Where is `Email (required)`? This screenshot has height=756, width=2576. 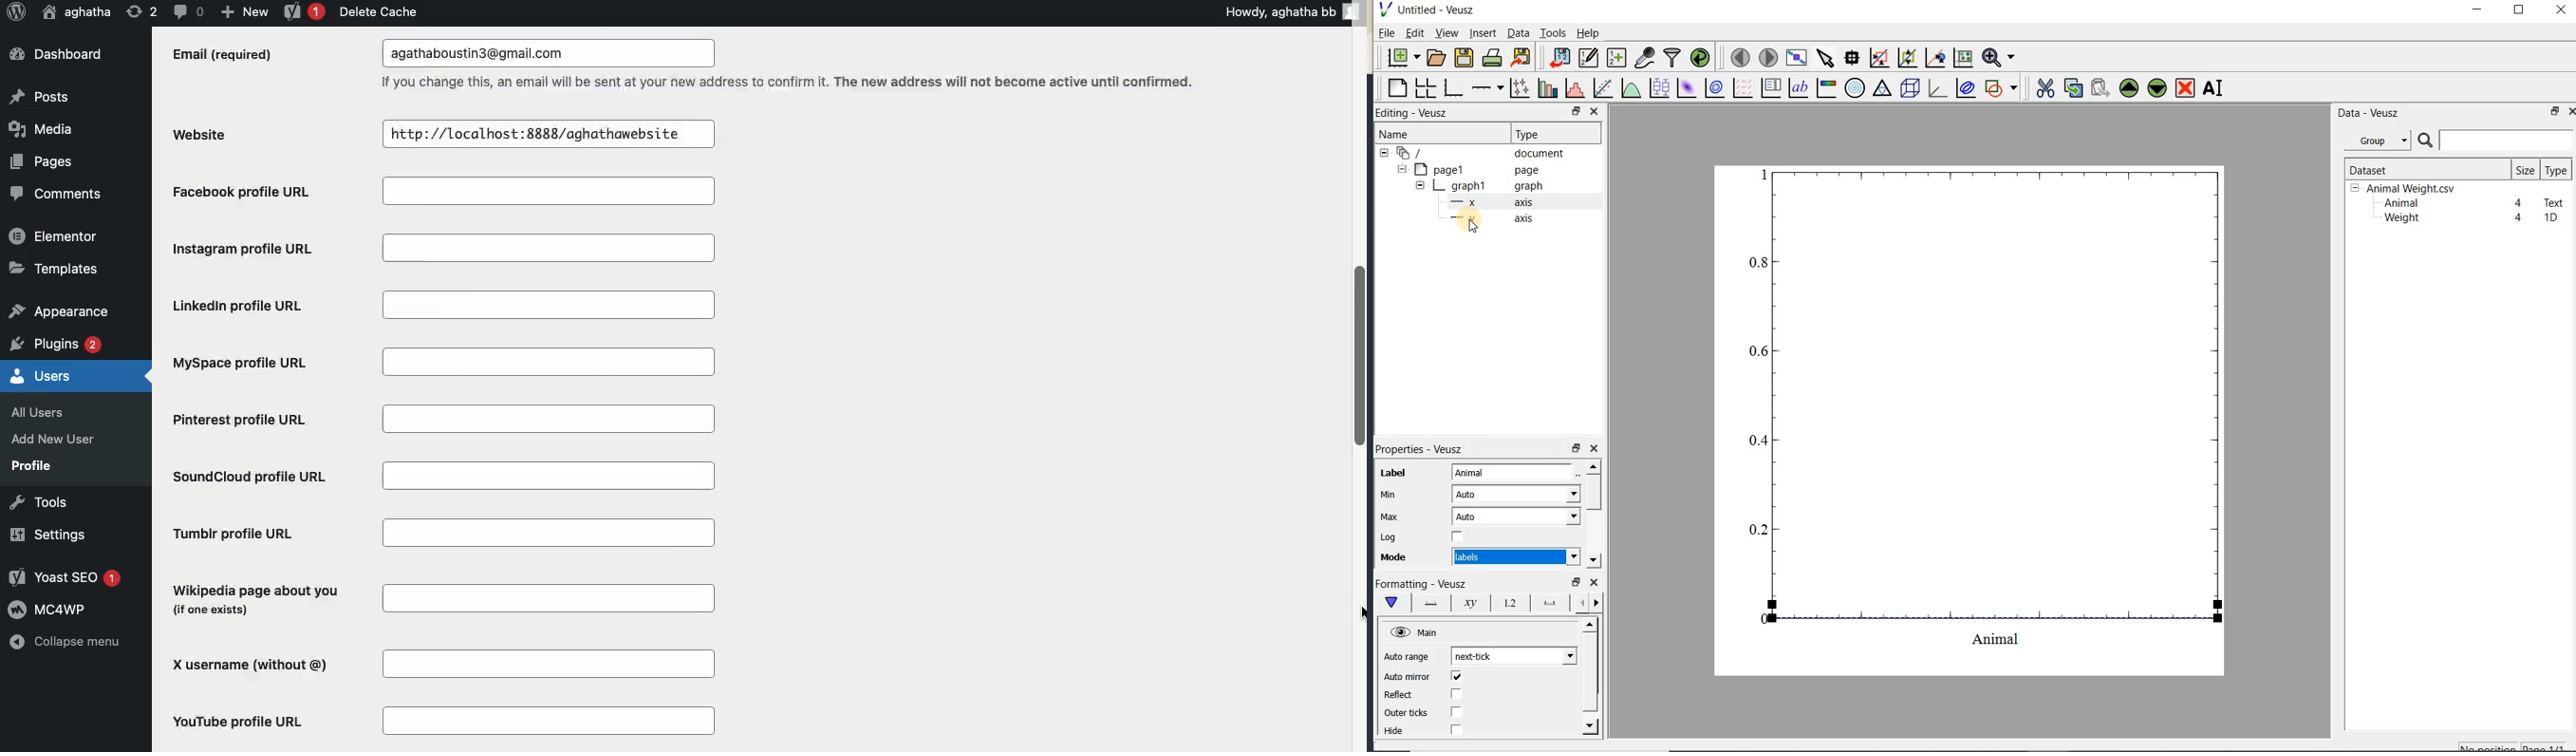 Email (required) is located at coordinates (227, 55).